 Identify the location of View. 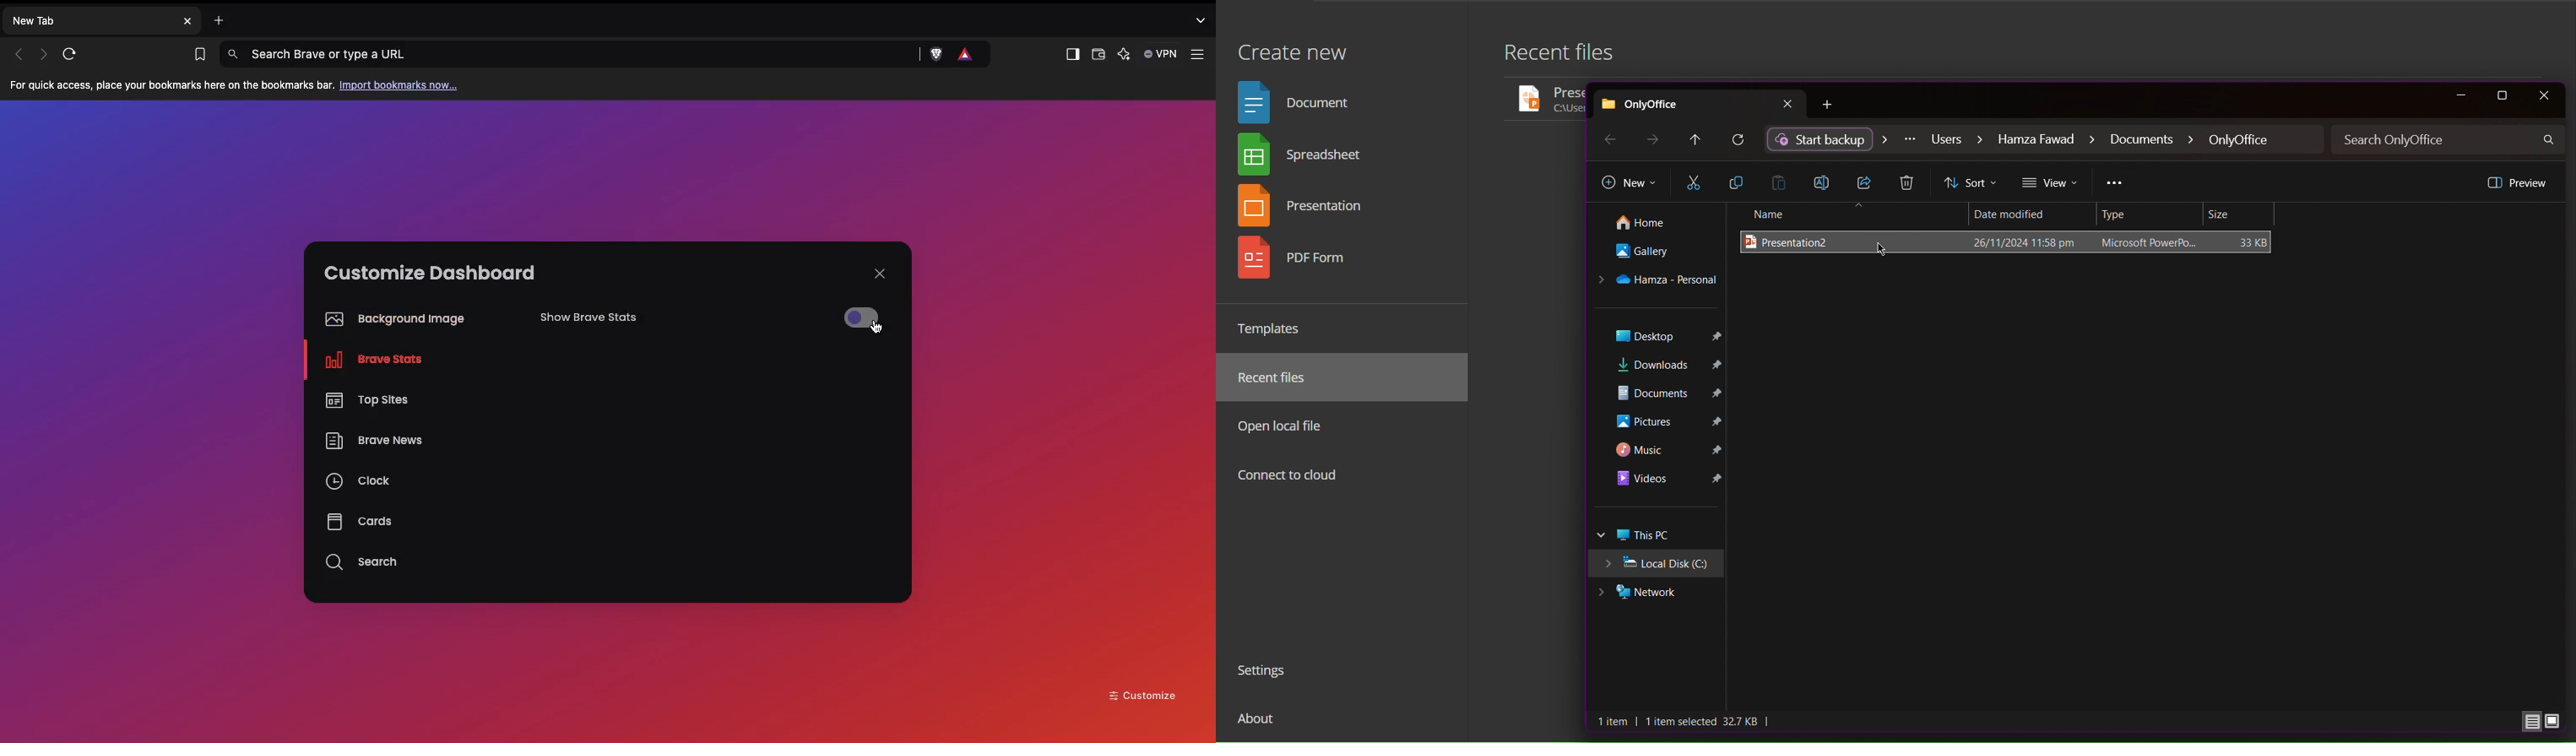
(2052, 183).